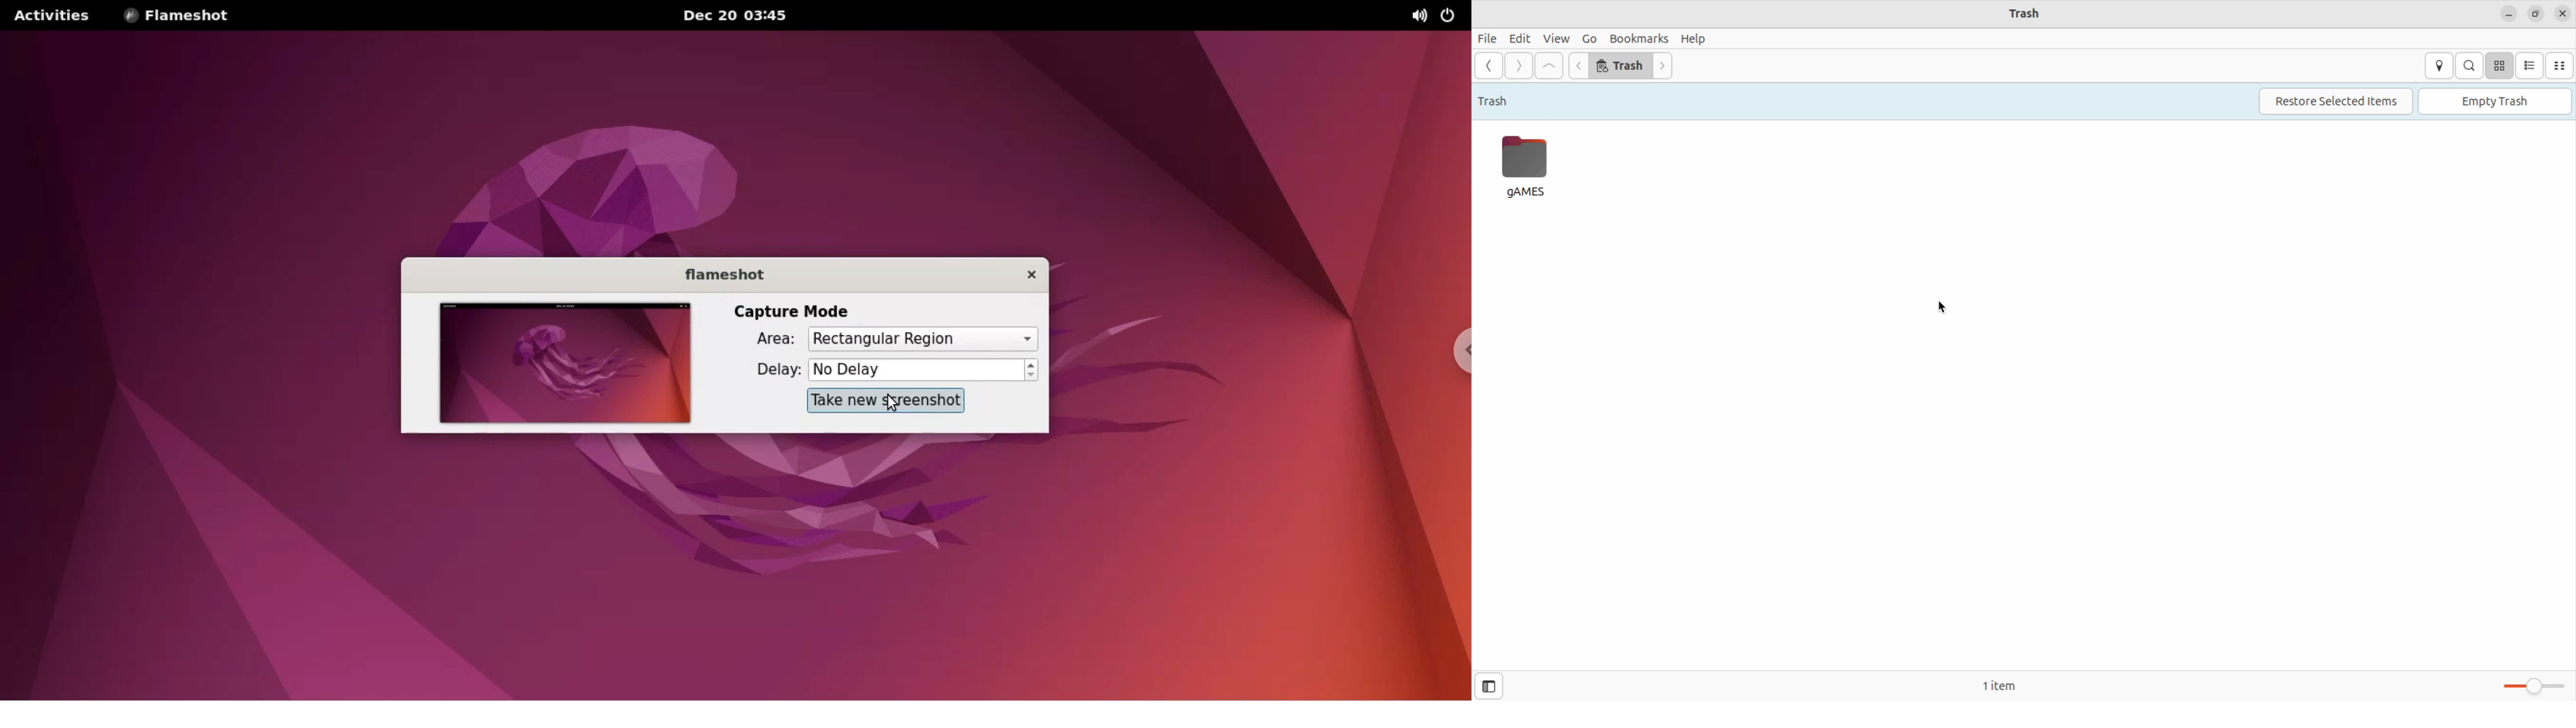  I want to click on Toggle zoom, so click(2537, 686).